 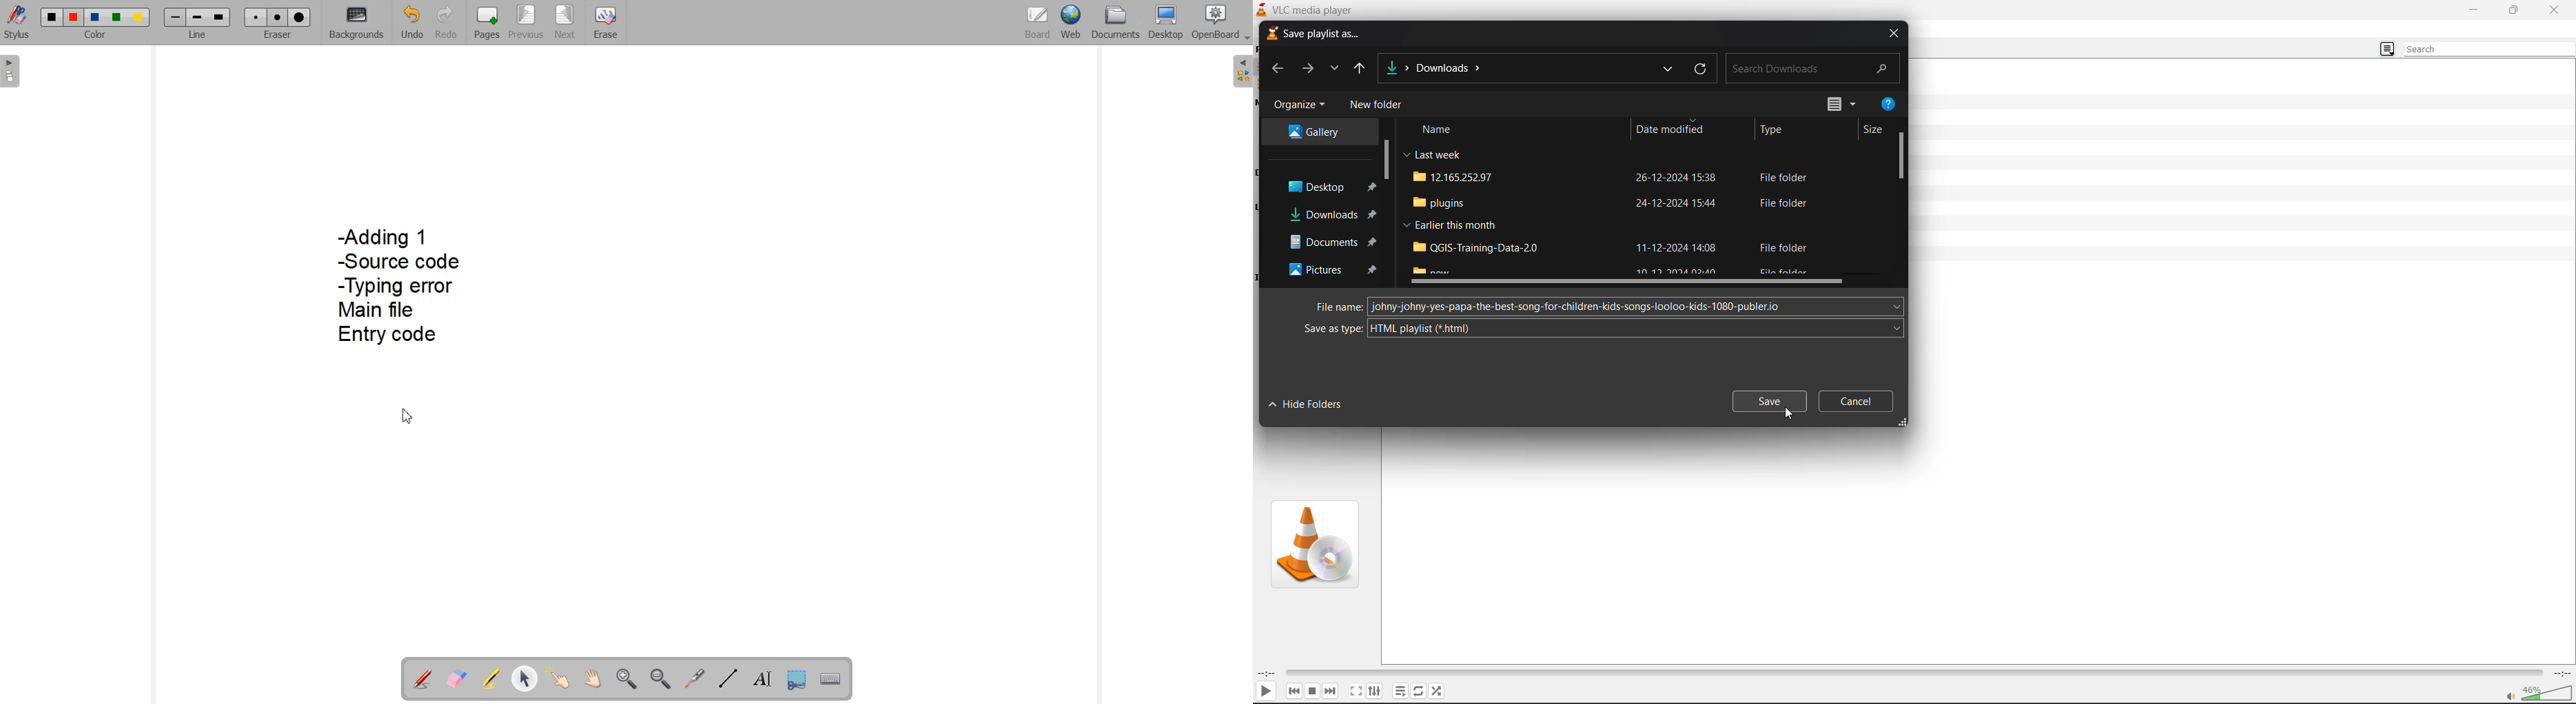 I want to click on help, so click(x=1888, y=107).